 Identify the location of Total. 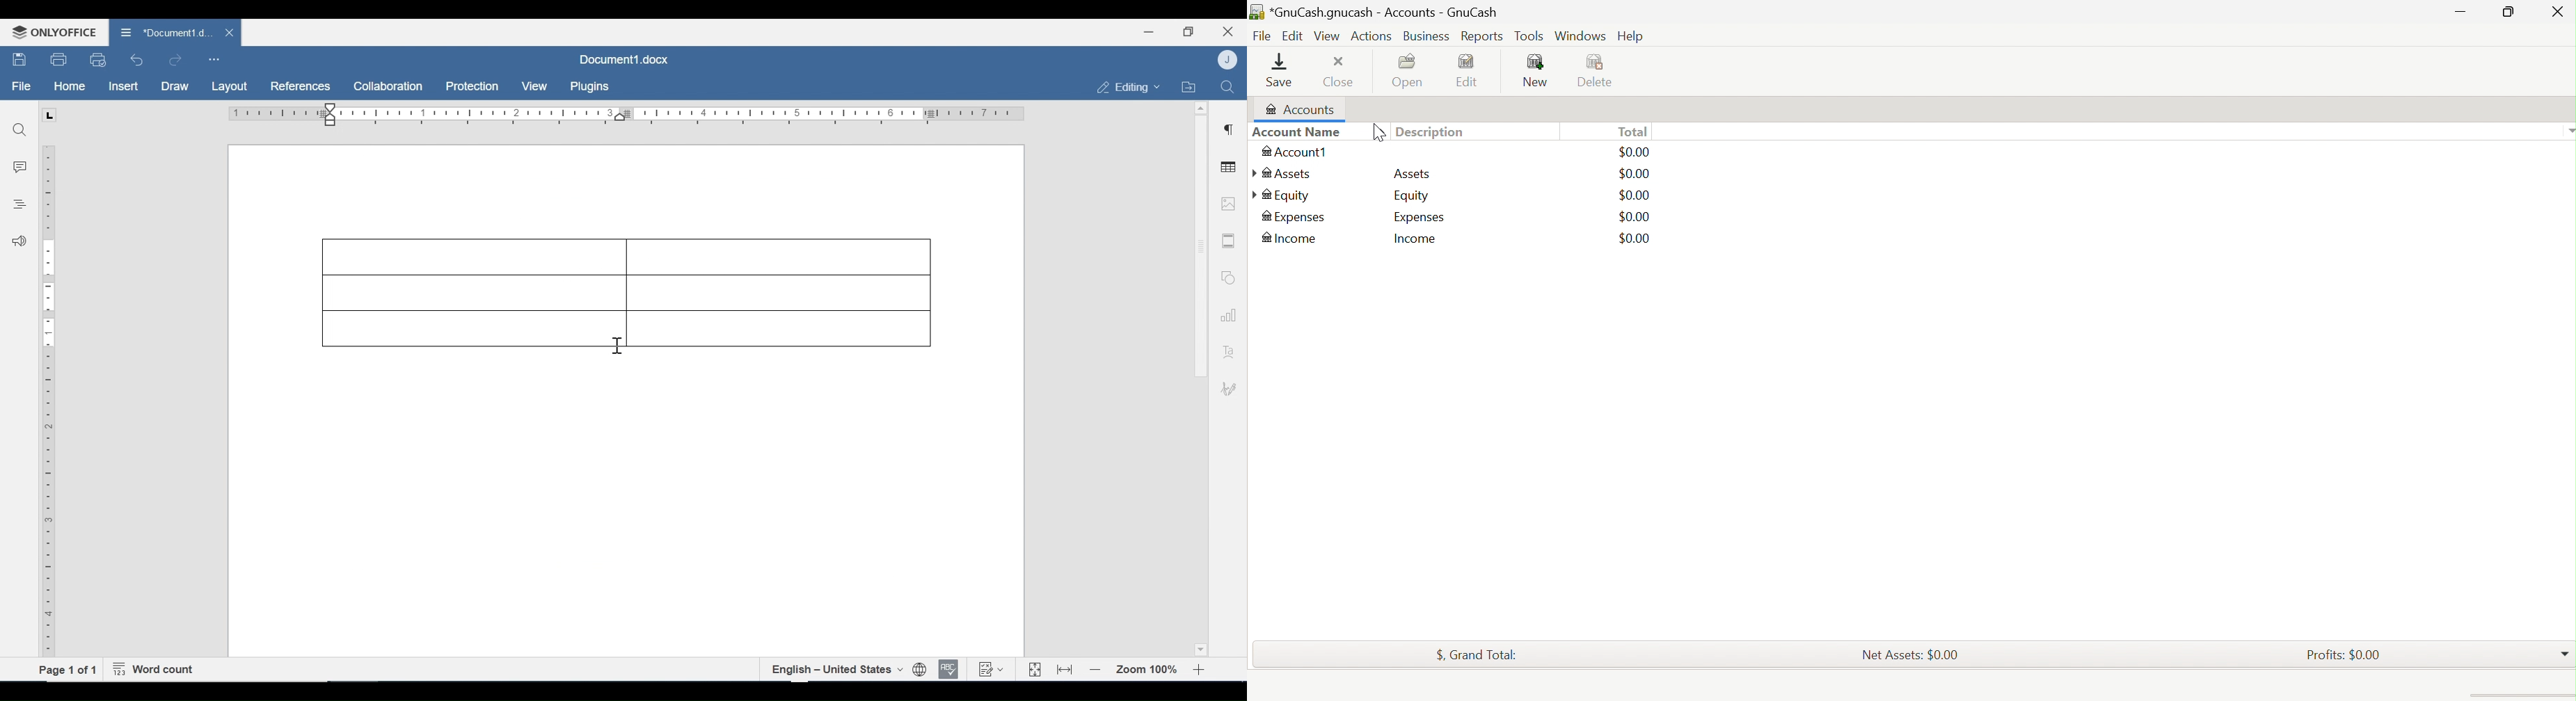
(1632, 131).